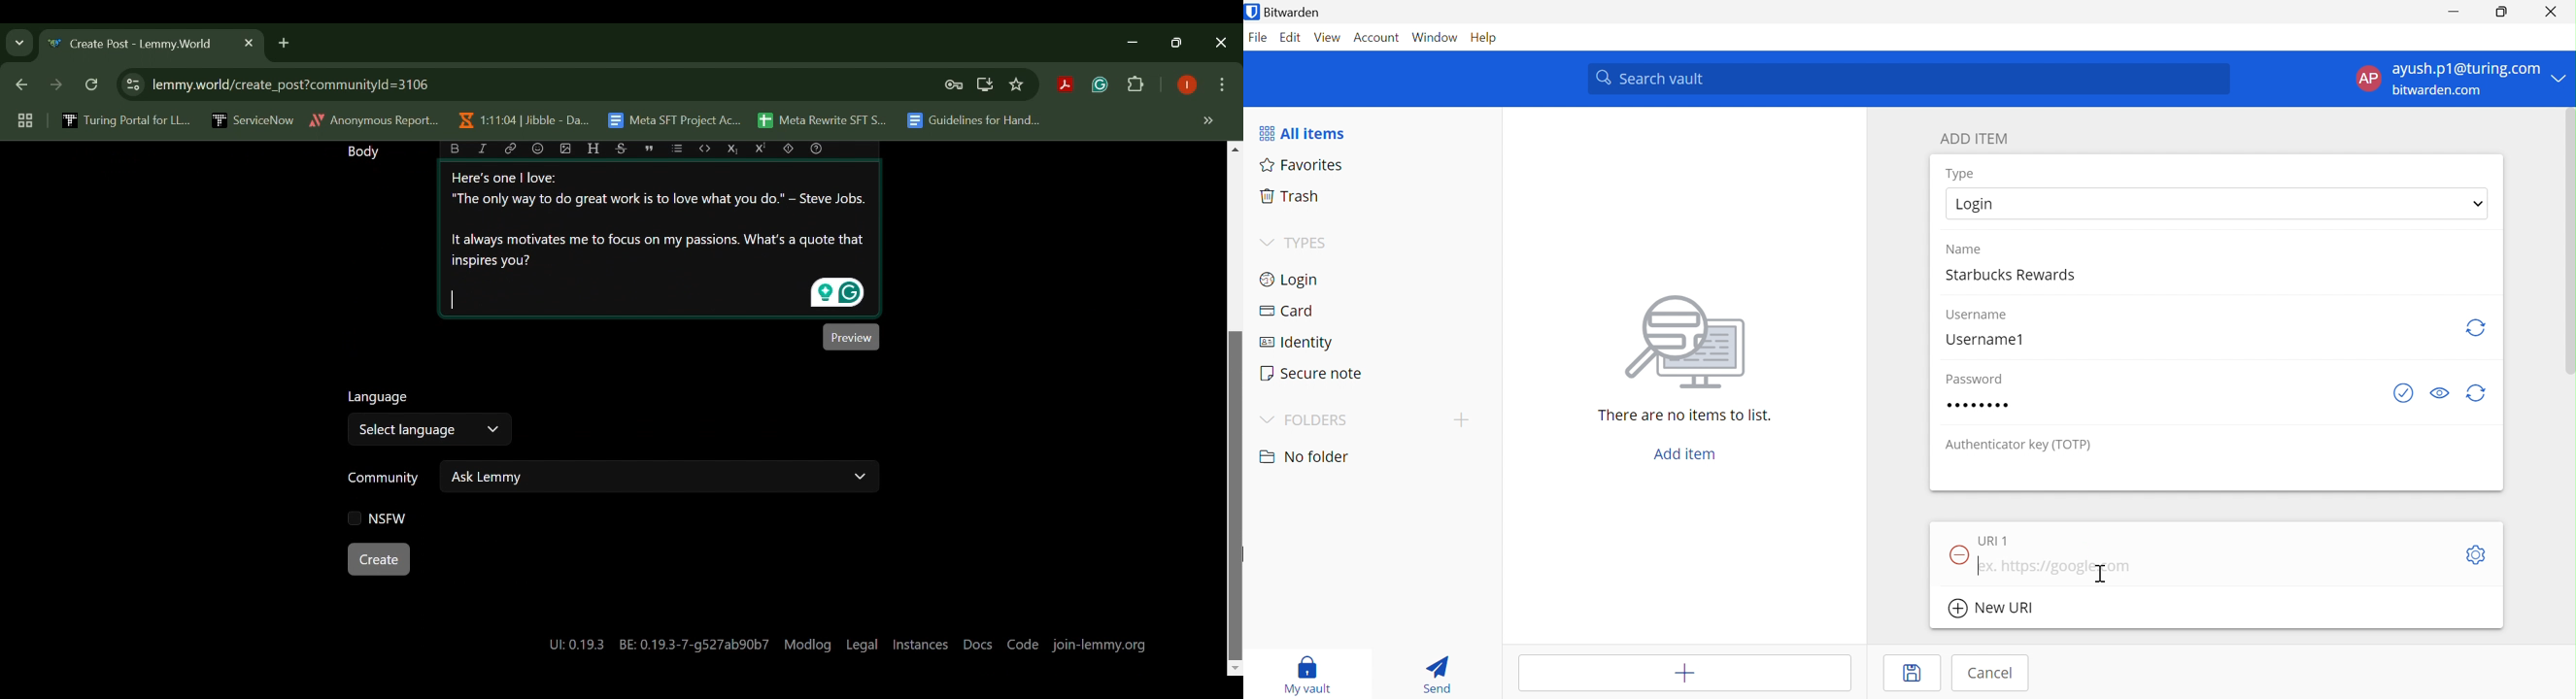  I want to click on 1:11:04 | Jibble - Da..., so click(523, 120).